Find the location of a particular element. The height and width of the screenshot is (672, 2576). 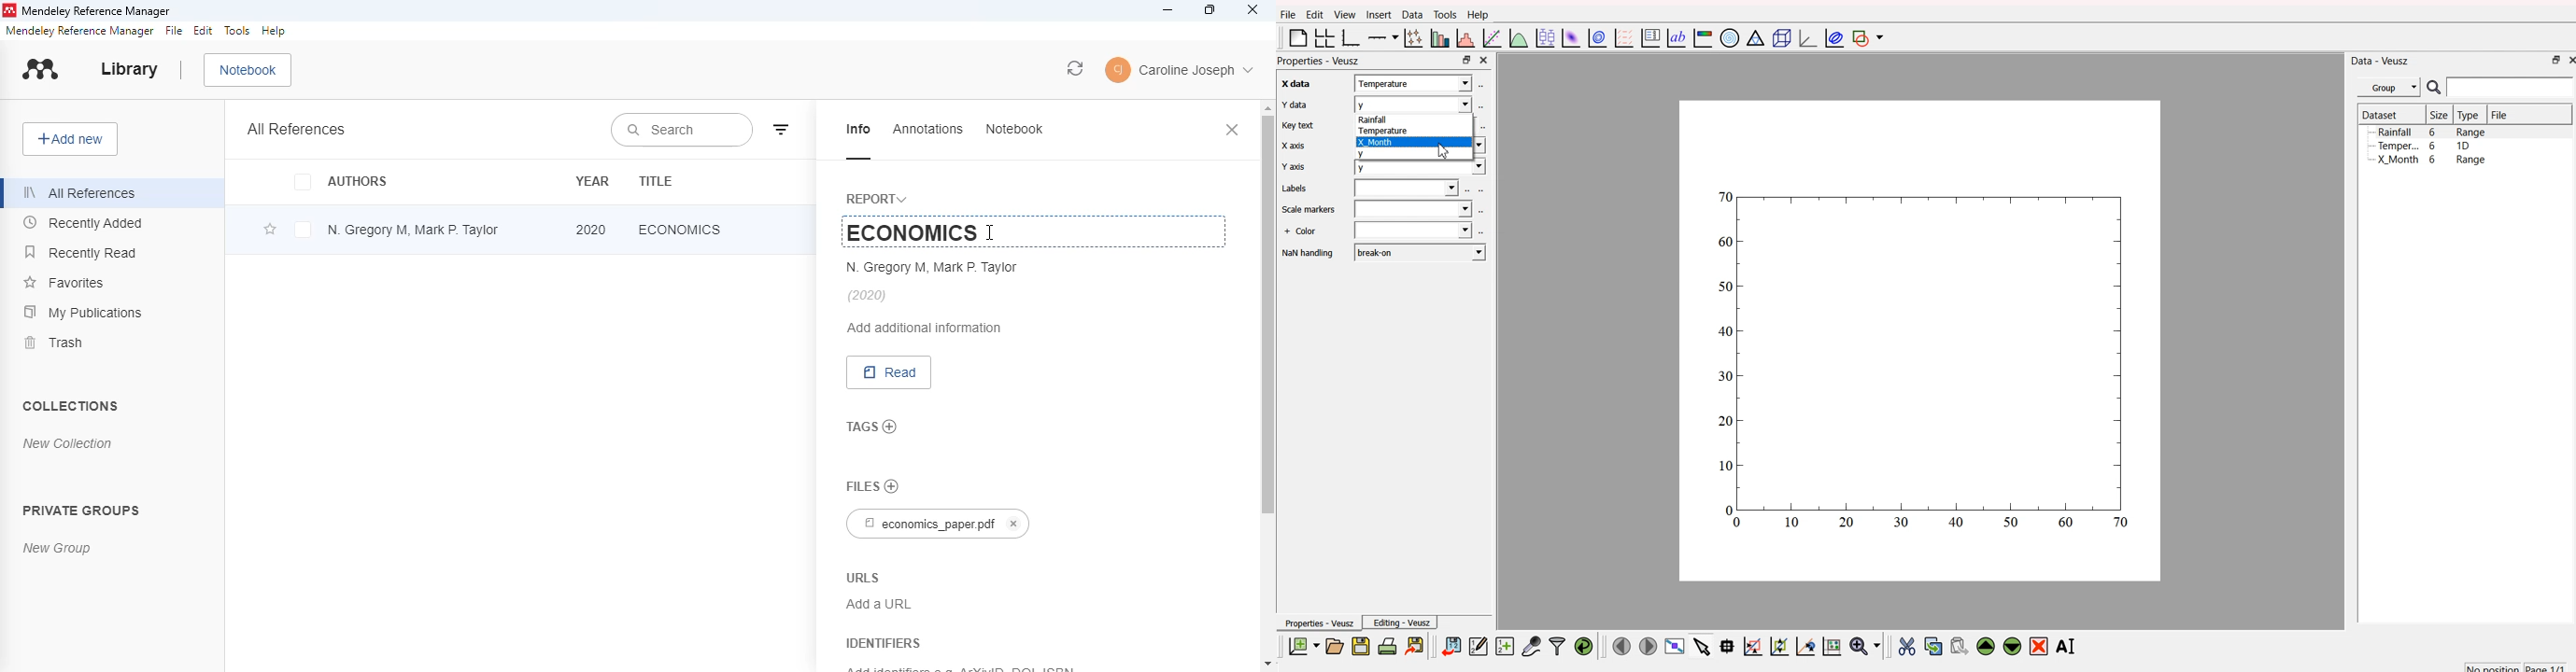

2020 is located at coordinates (591, 230).